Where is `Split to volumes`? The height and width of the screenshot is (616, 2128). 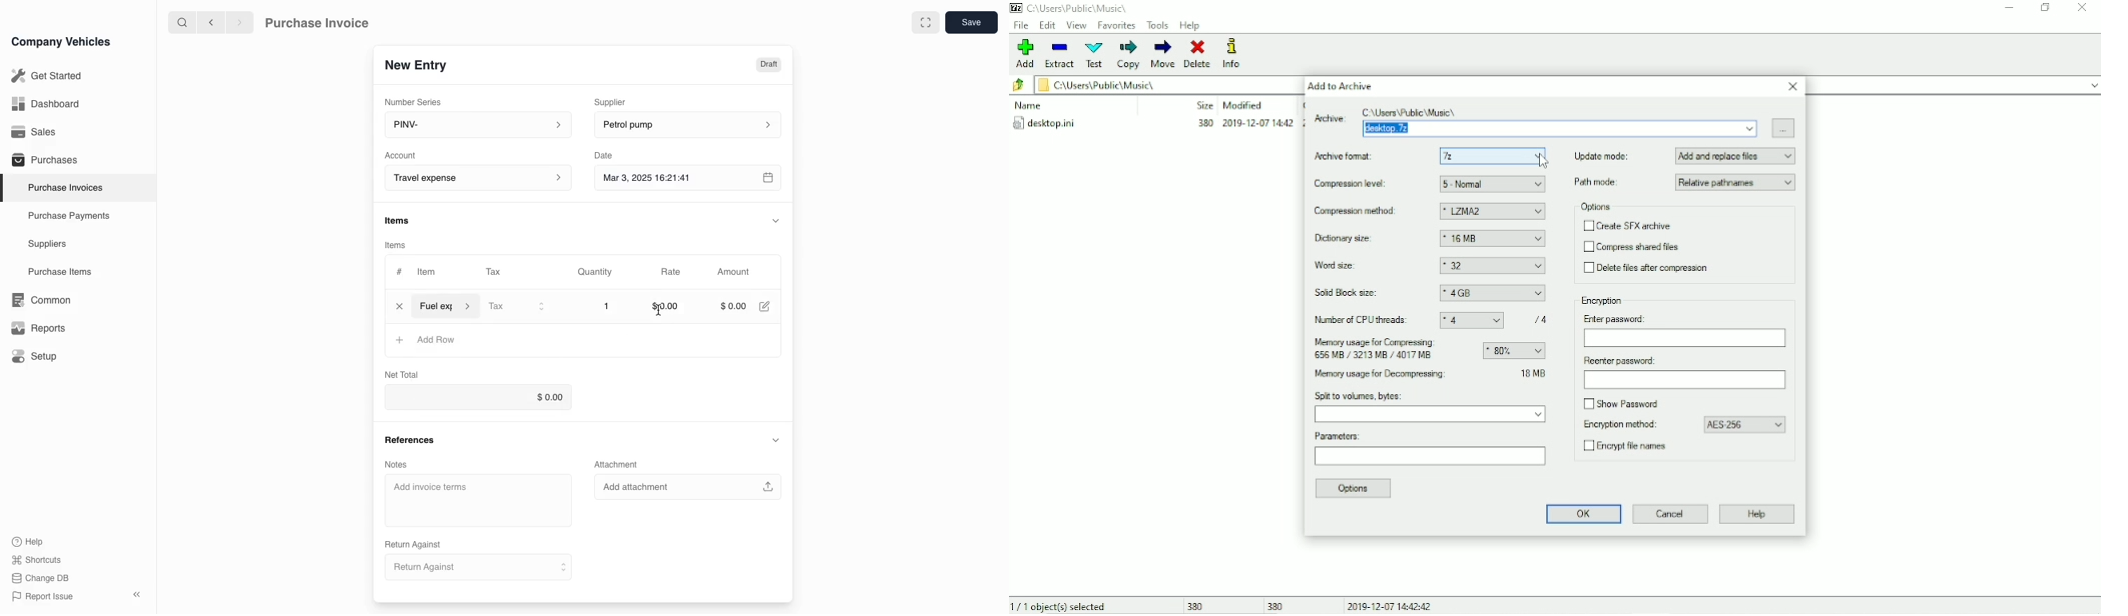
Split to volumes is located at coordinates (1431, 408).